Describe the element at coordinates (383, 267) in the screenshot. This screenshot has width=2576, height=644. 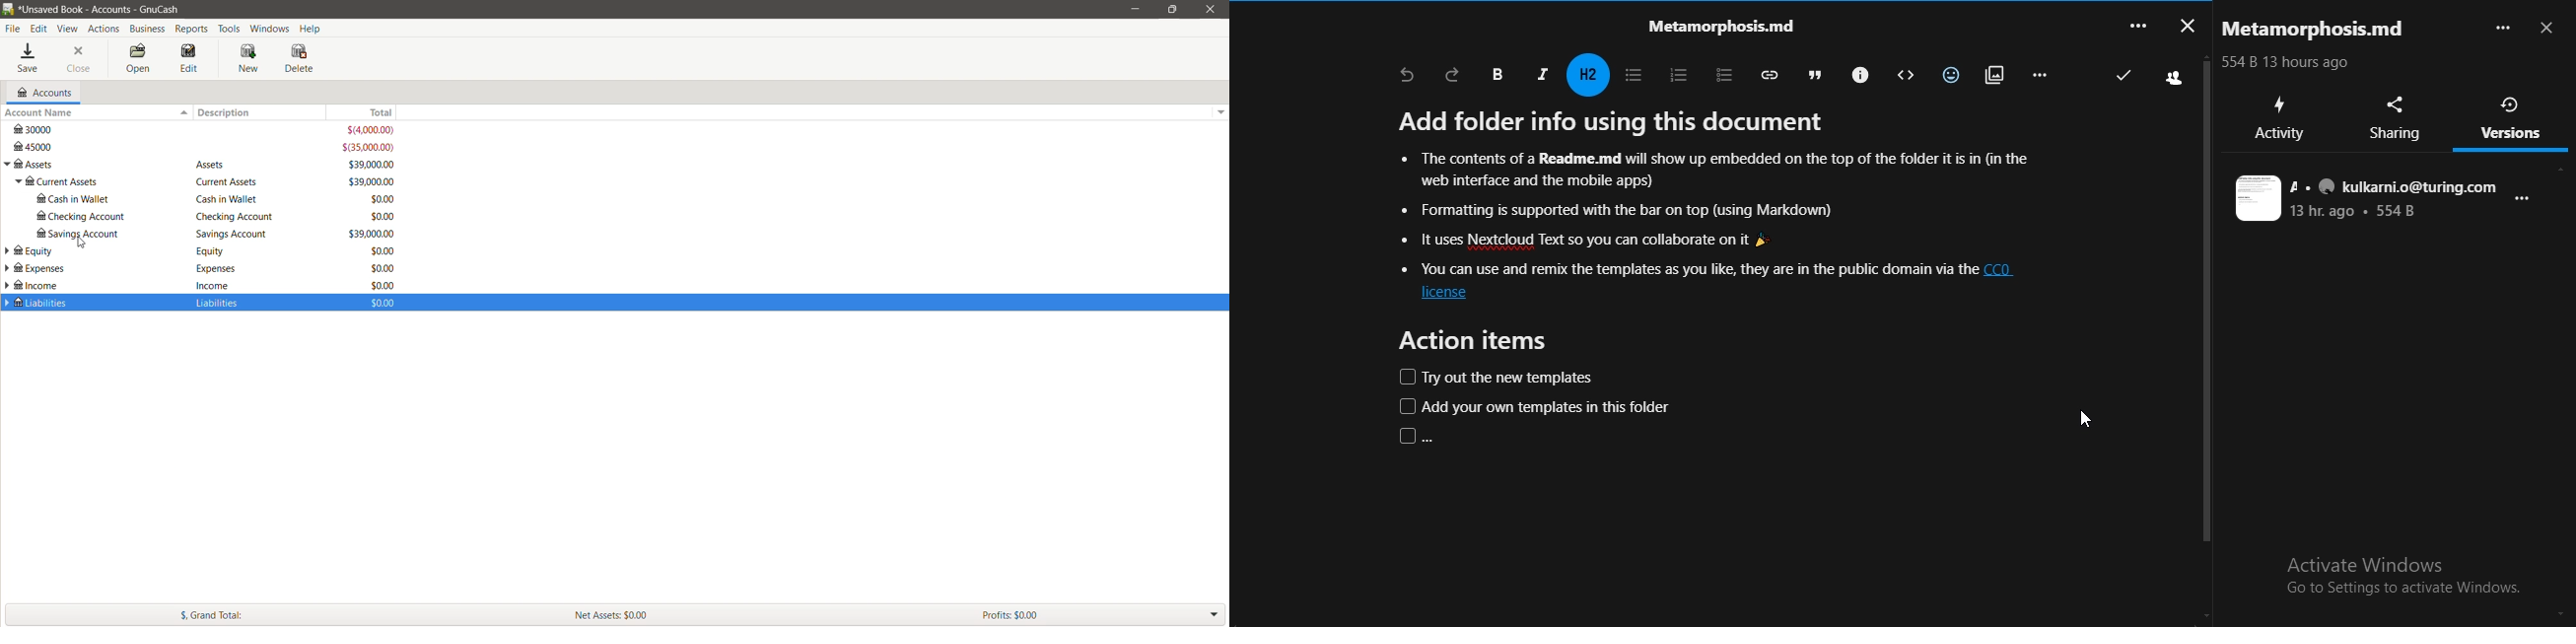
I see `$0.00` at that location.